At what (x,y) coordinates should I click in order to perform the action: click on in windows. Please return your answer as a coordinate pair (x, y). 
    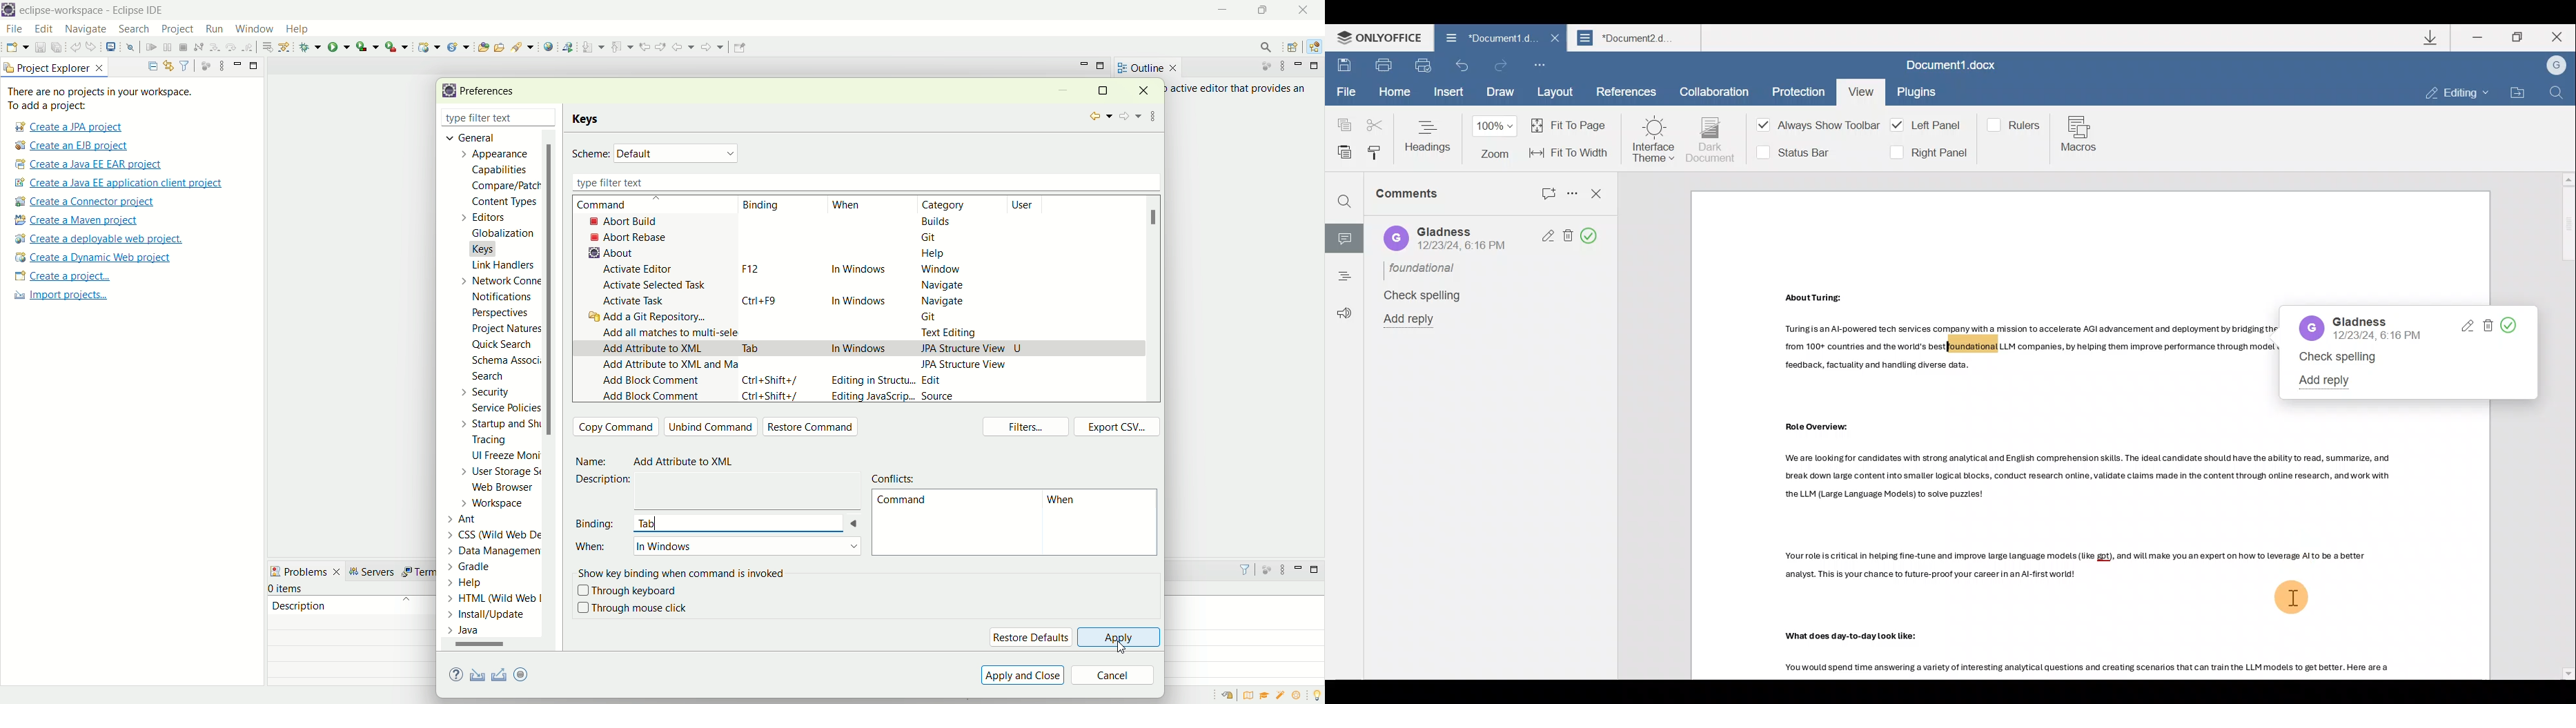
    Looking at the image, I should click on (858, 271).